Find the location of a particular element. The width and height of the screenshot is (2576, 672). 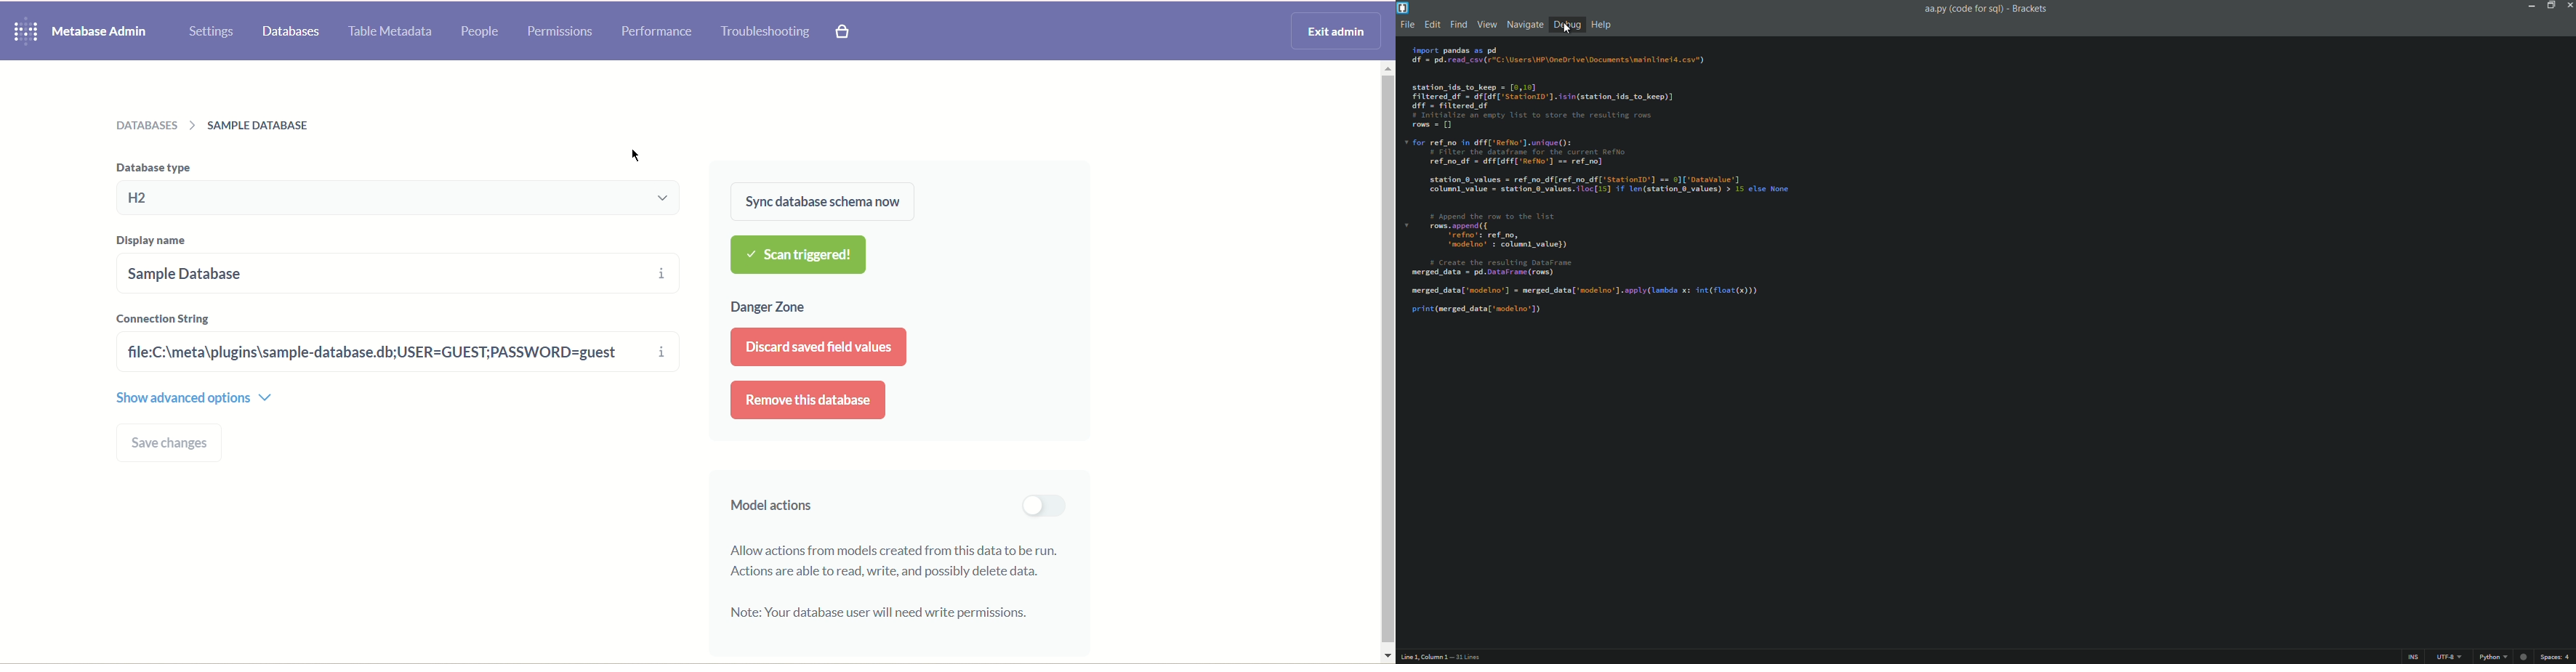

record is located at coordinates (2524, 657).